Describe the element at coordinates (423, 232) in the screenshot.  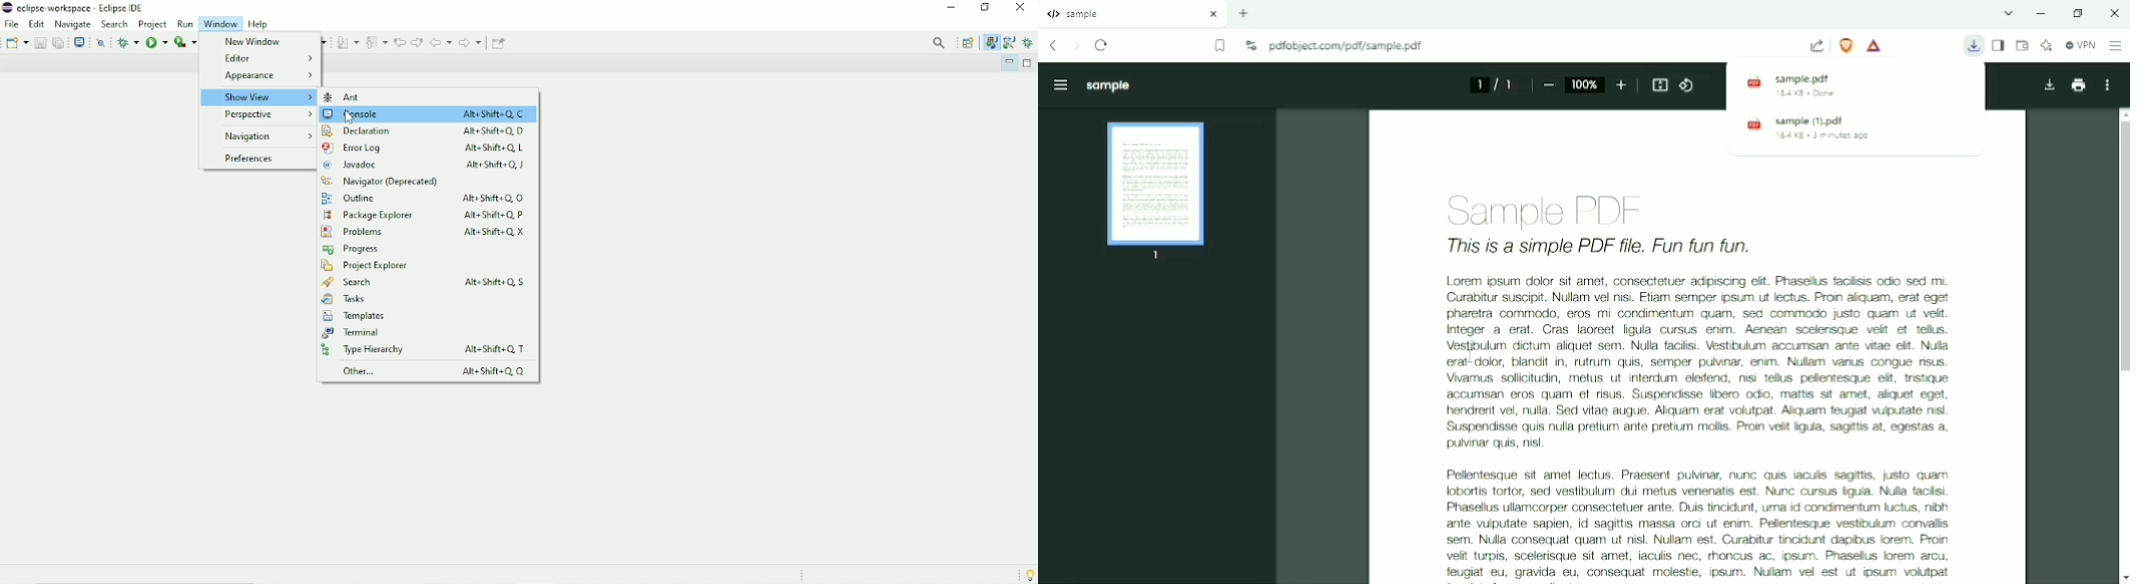
I see `Problems` at that location.